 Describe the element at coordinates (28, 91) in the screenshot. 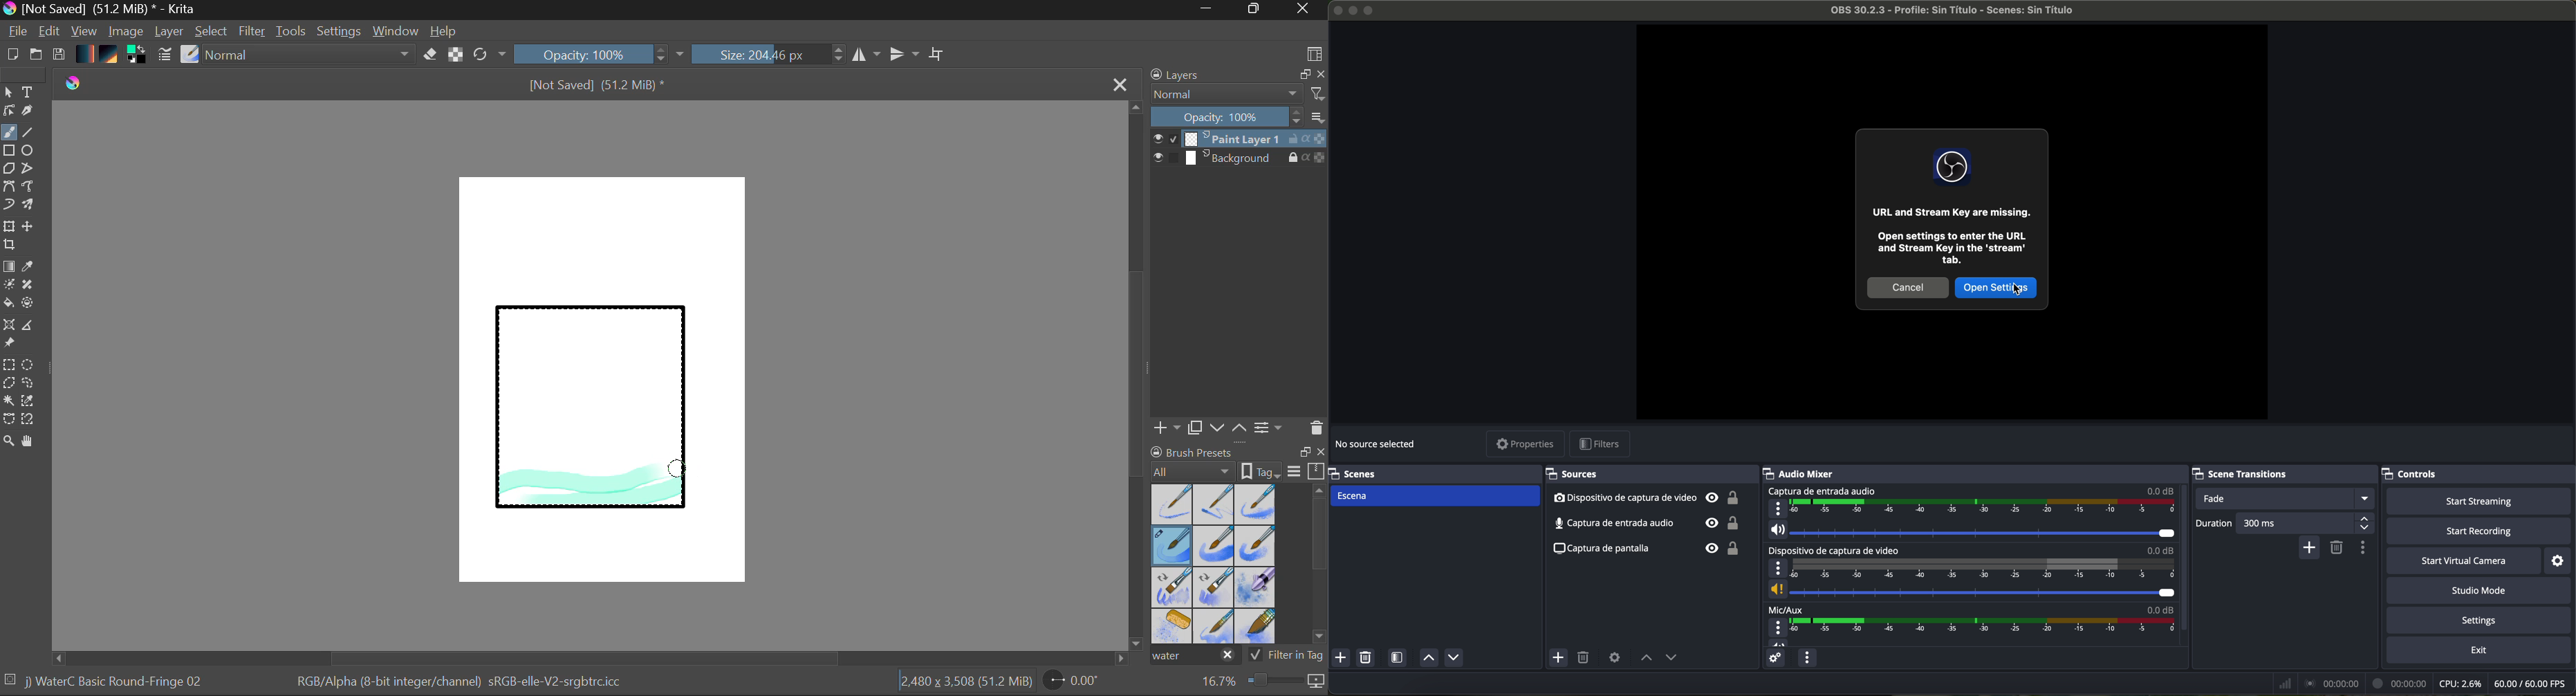

I see `Text` at that location.